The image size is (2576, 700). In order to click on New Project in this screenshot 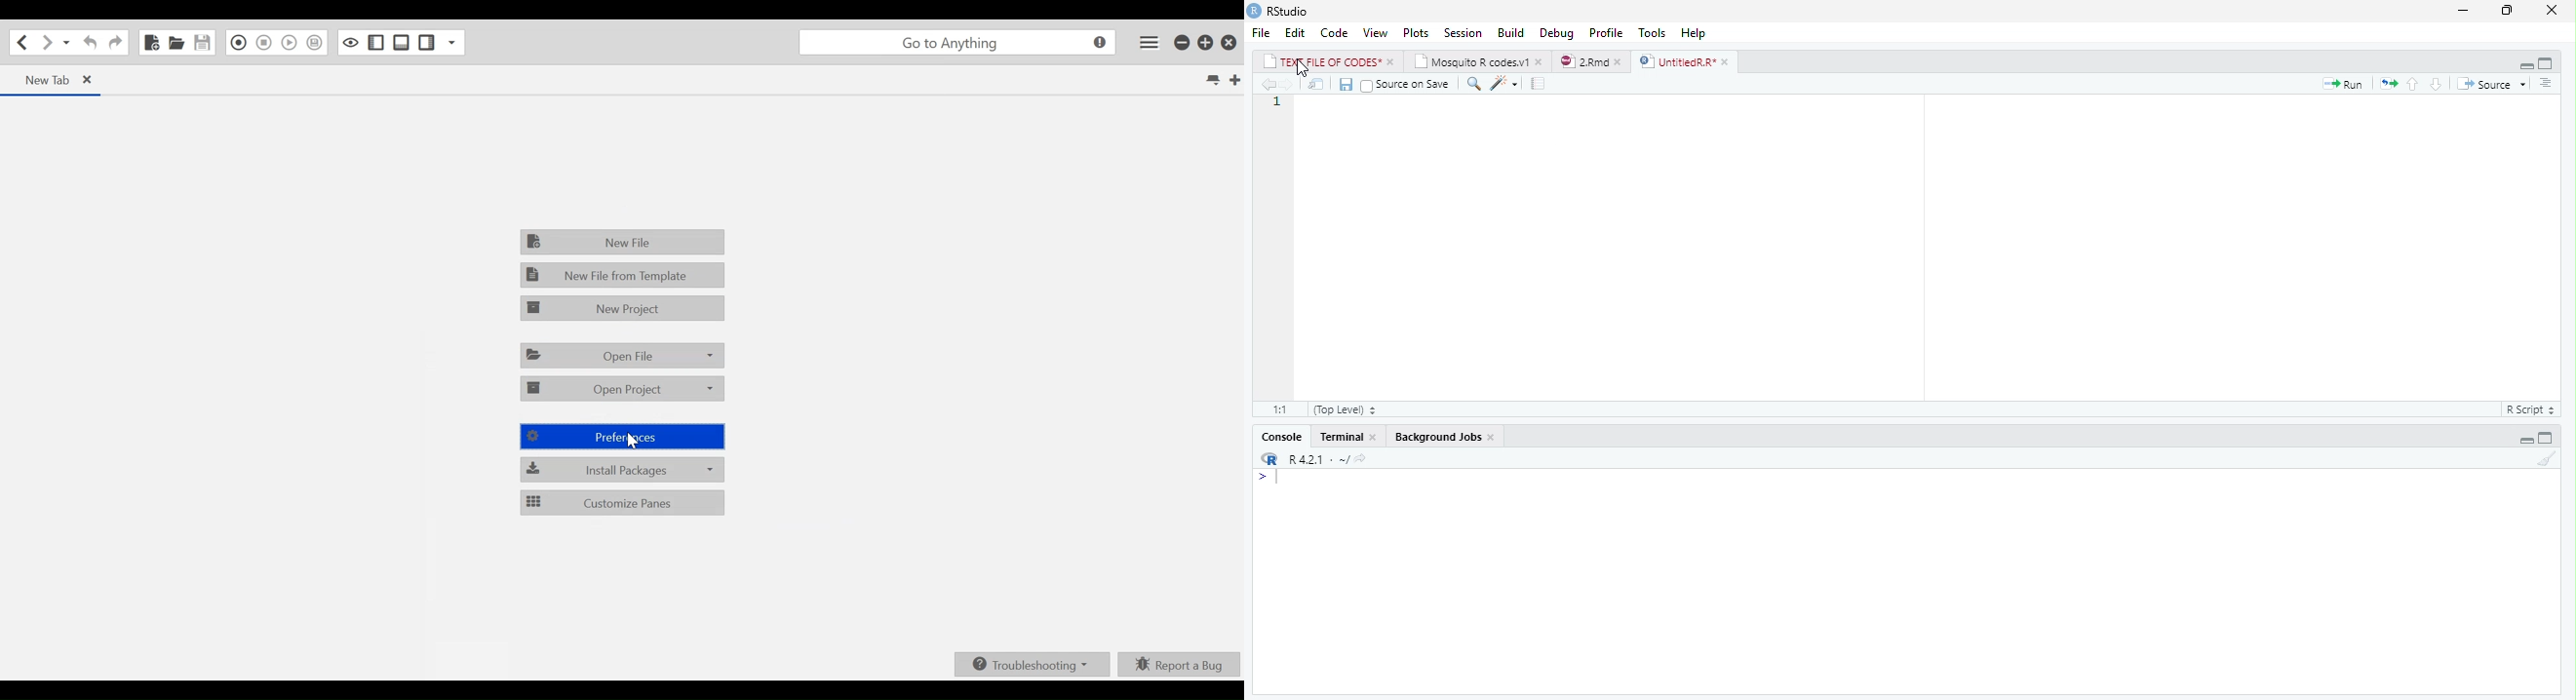, I will do `click(622, 307)`.